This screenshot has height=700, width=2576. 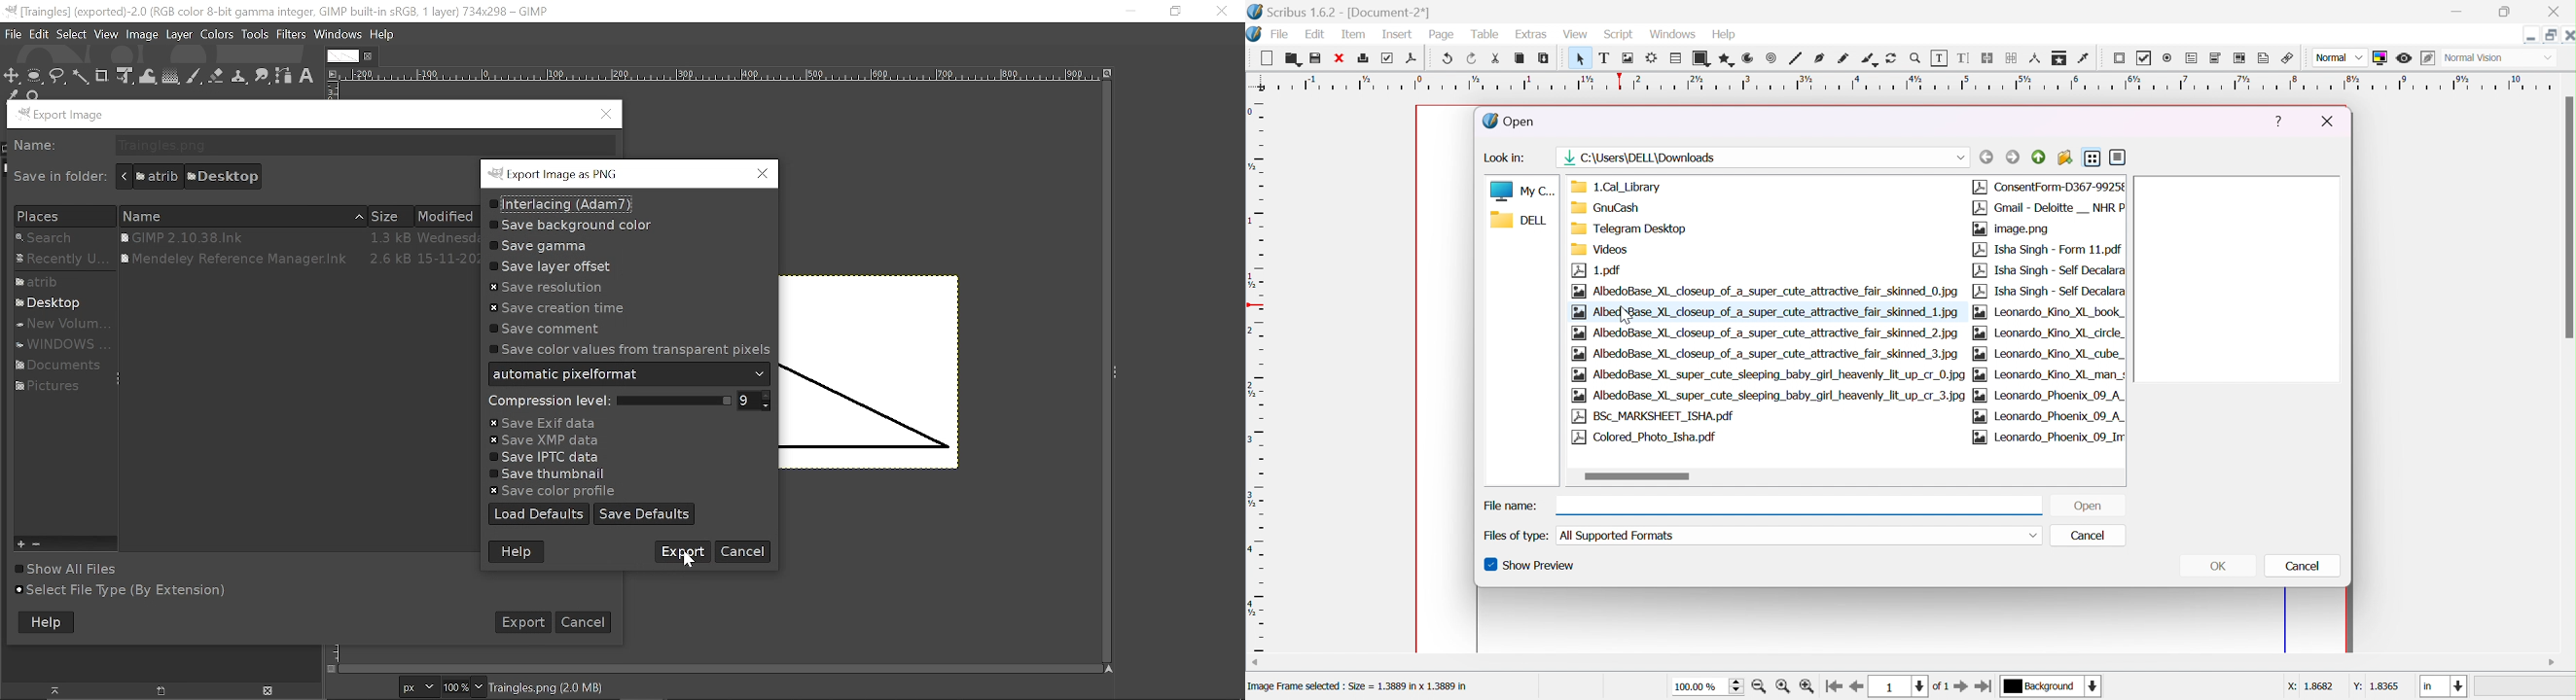 What do you see at coordinates (1127, 12) in the screenshot?
I see `Minimize` at bounding box center [1127, 12].